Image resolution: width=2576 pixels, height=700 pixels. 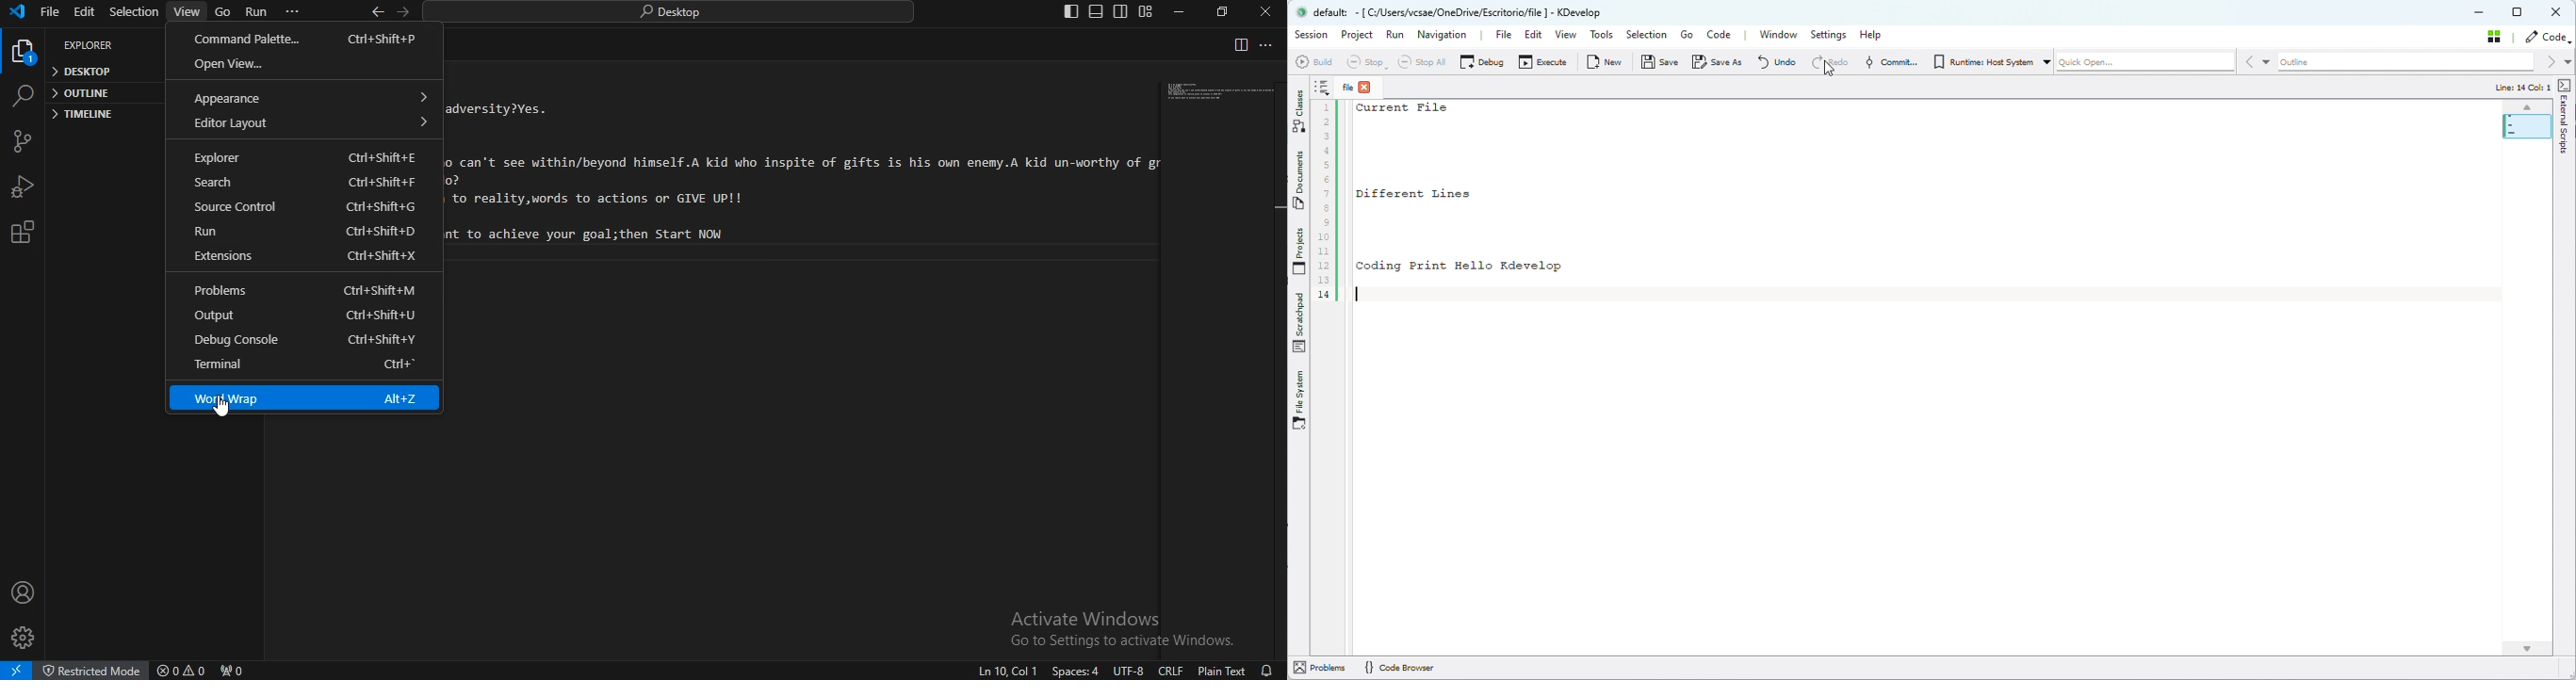 I want to click on terminal, so click(x=305, y=366).